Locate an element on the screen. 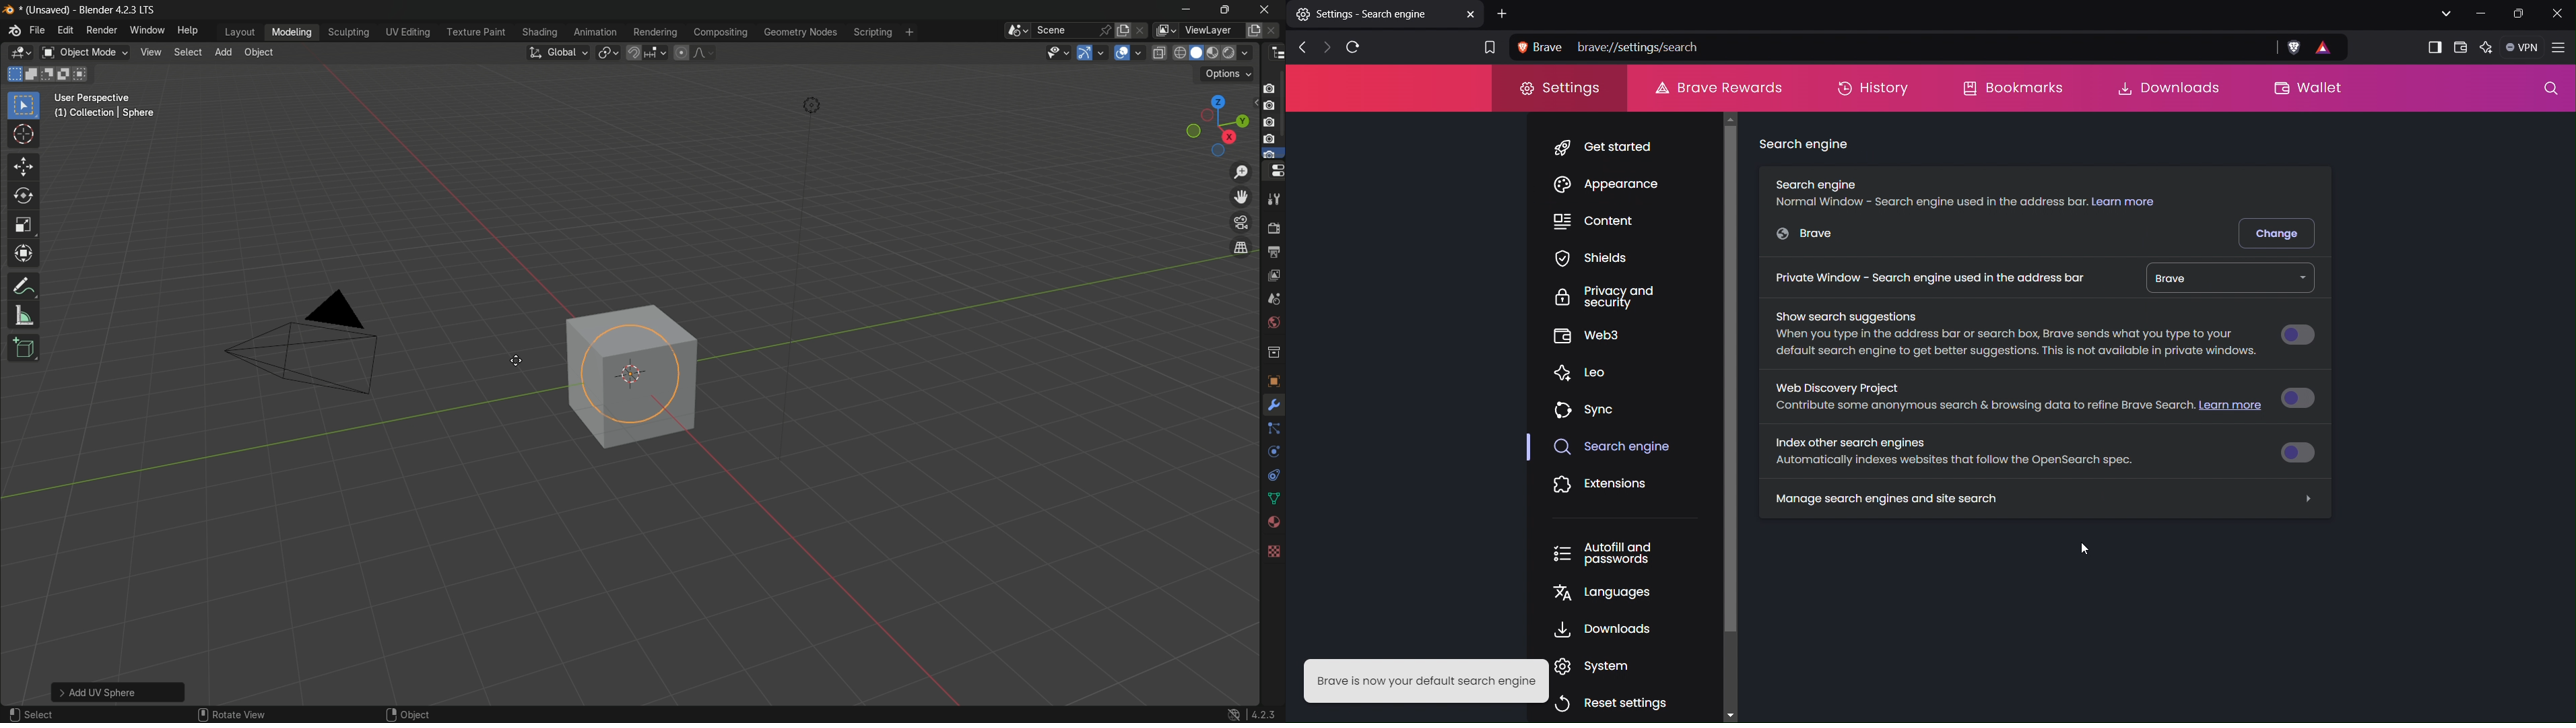 This screenshot has width=2576, height=728. rotate is located at coordinates (25, 199).